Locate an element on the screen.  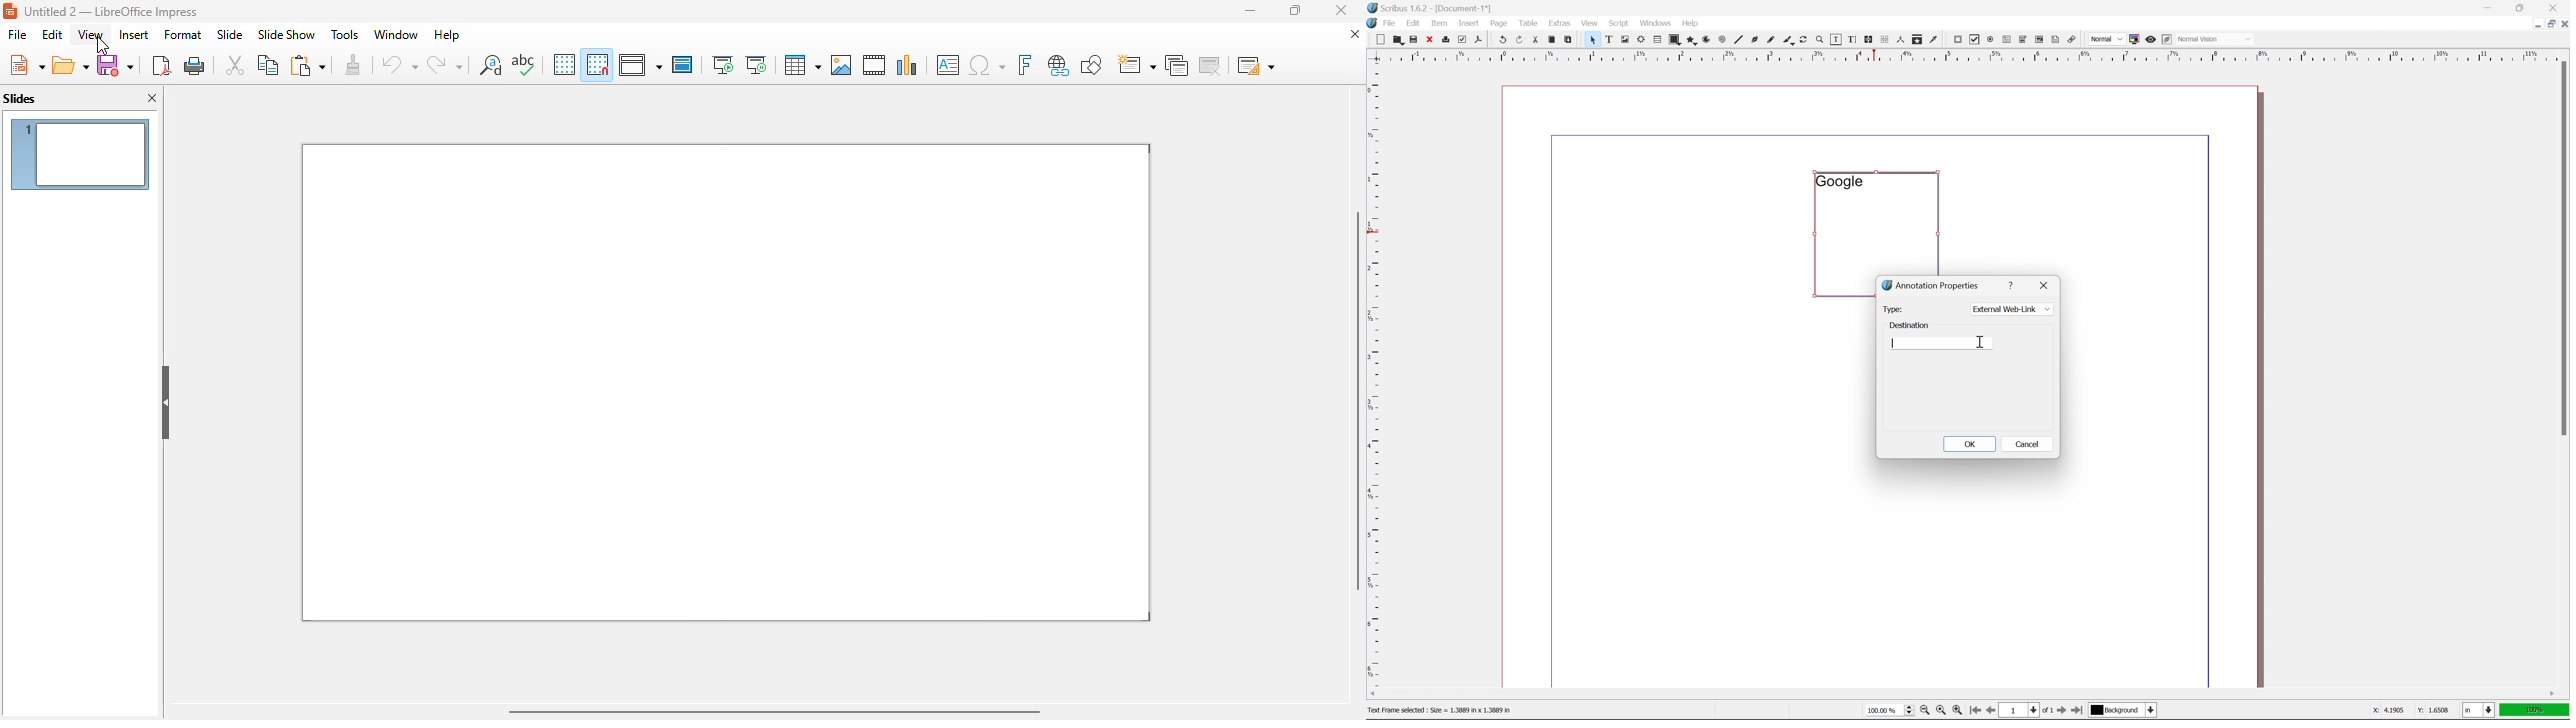
destination is located at coordinates (1910, 323).